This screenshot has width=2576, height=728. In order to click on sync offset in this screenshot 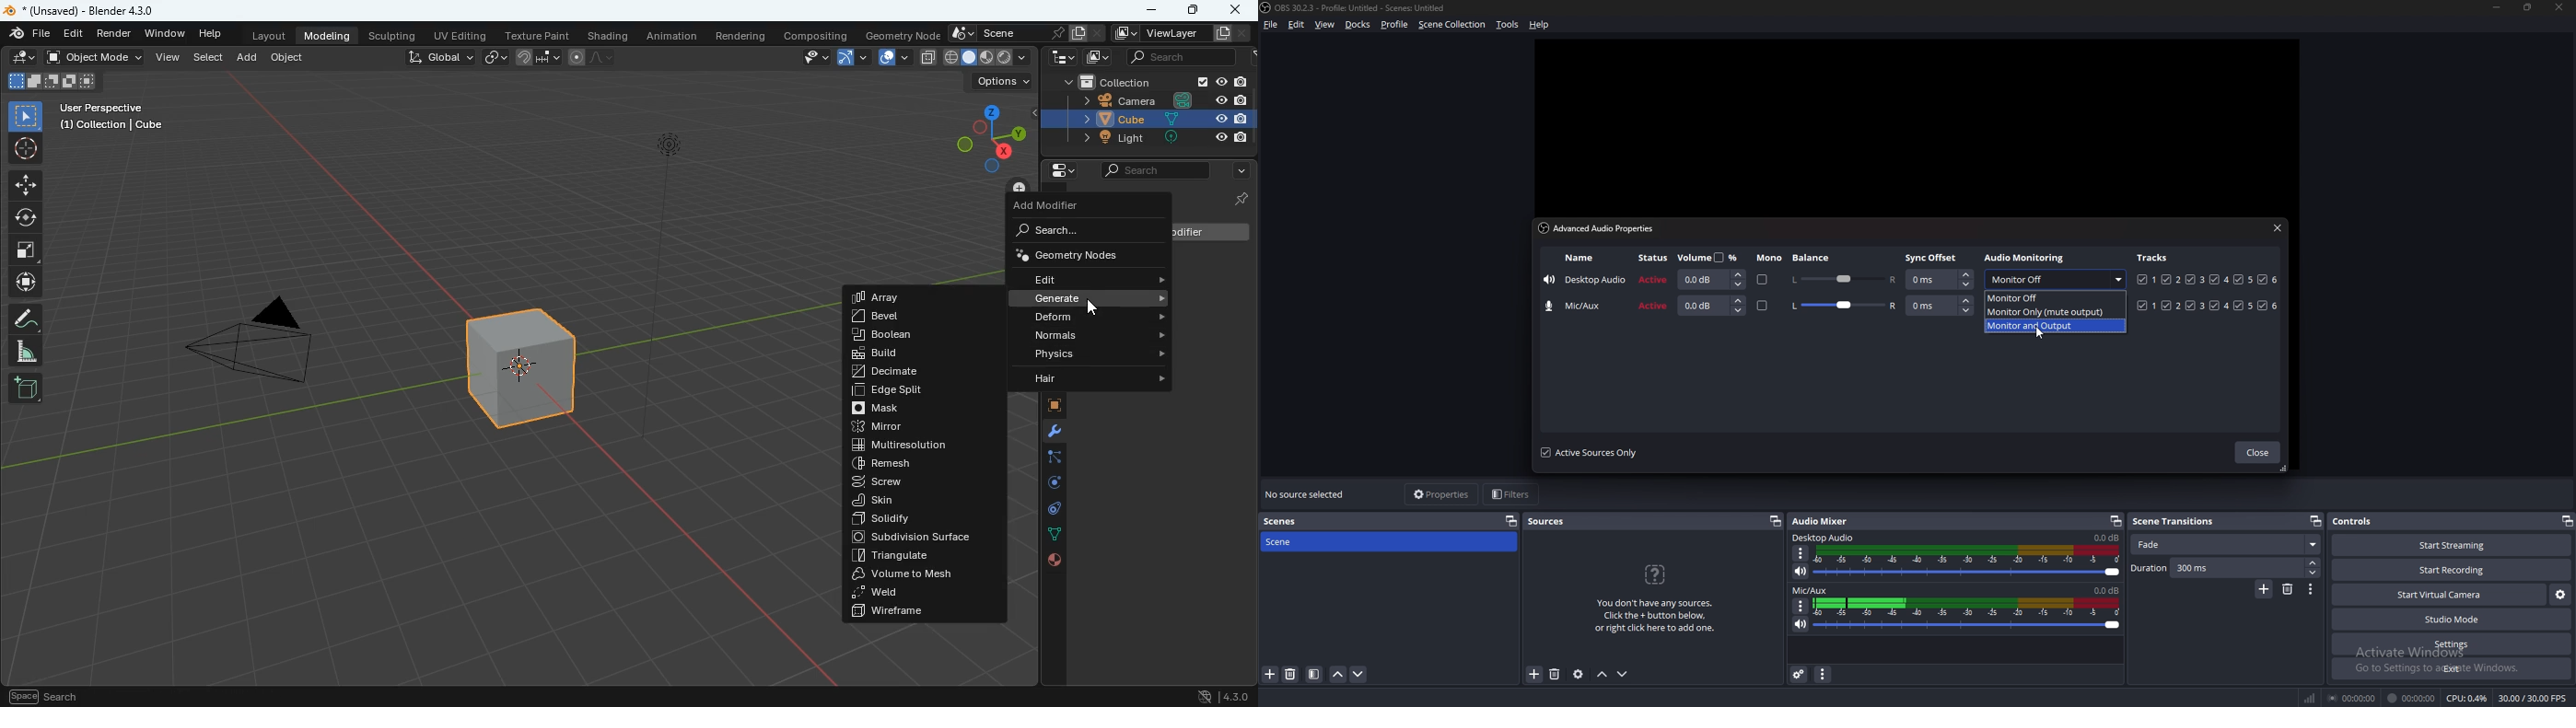, I will do `click(1933, 257)`.